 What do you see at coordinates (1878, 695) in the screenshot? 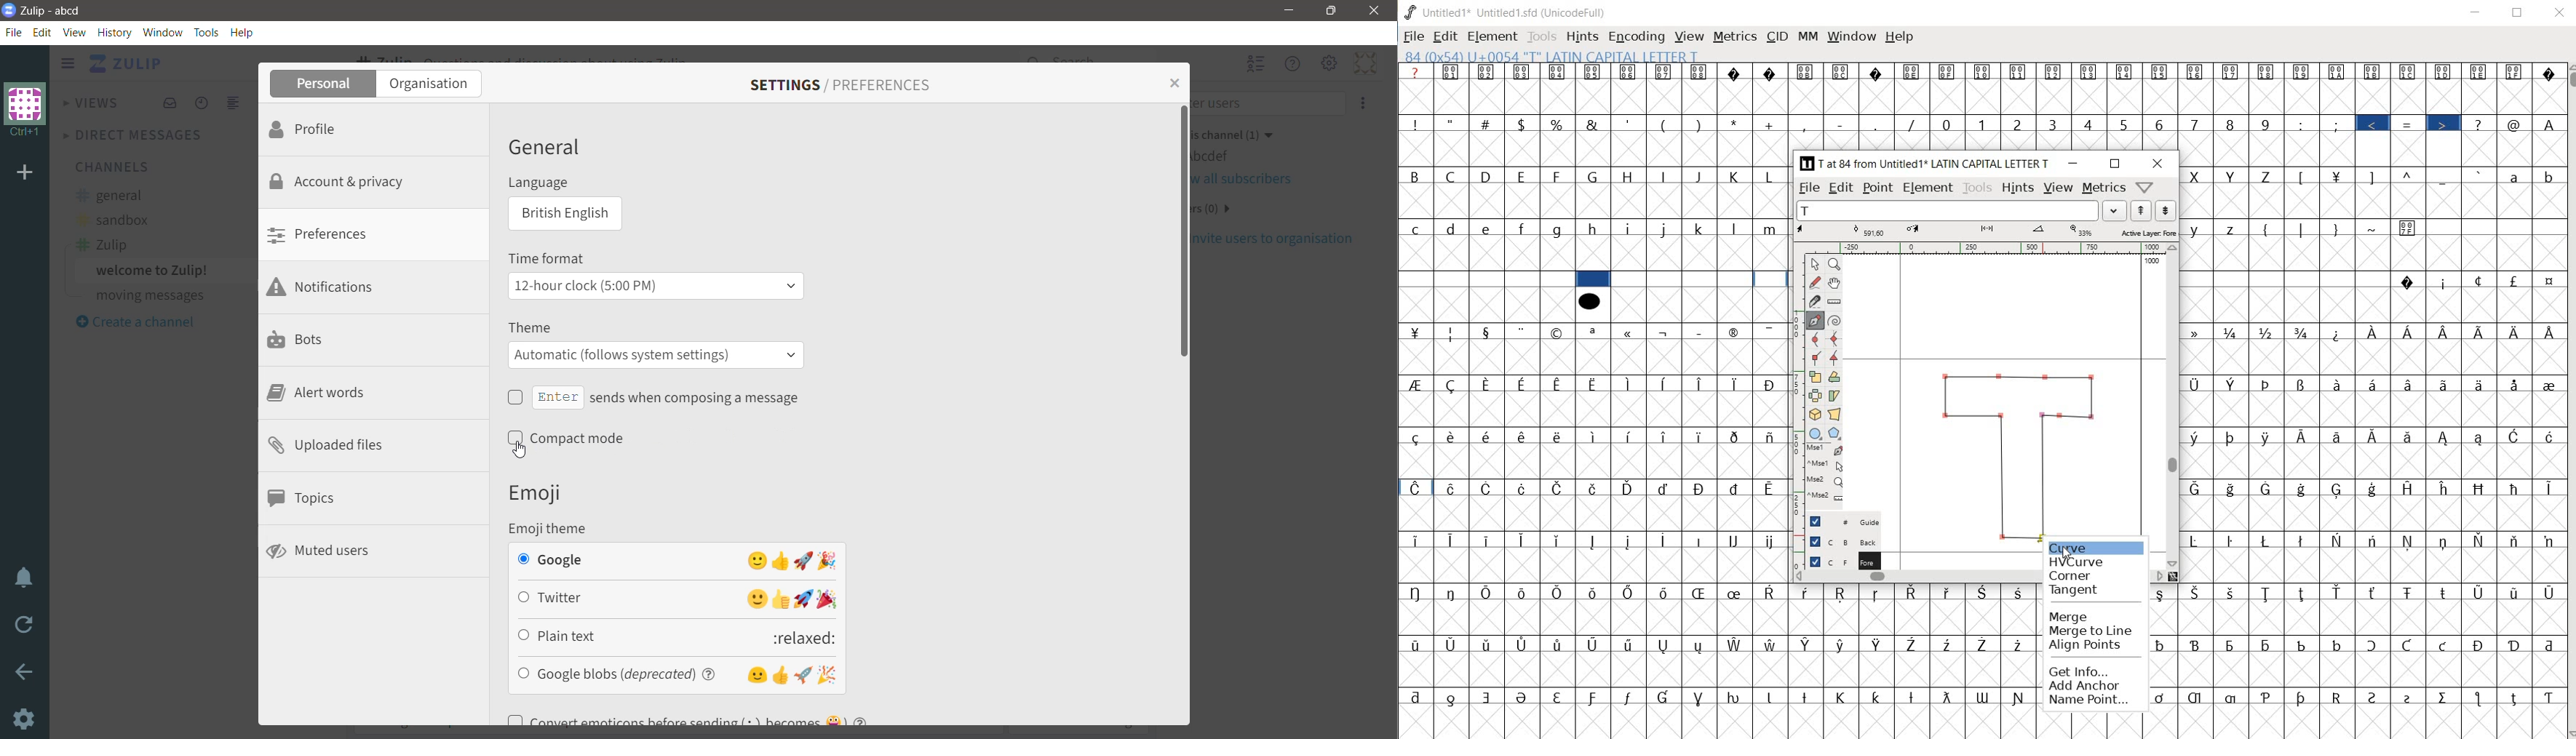
I see `Symbol` at bounding box center [1878, 695].